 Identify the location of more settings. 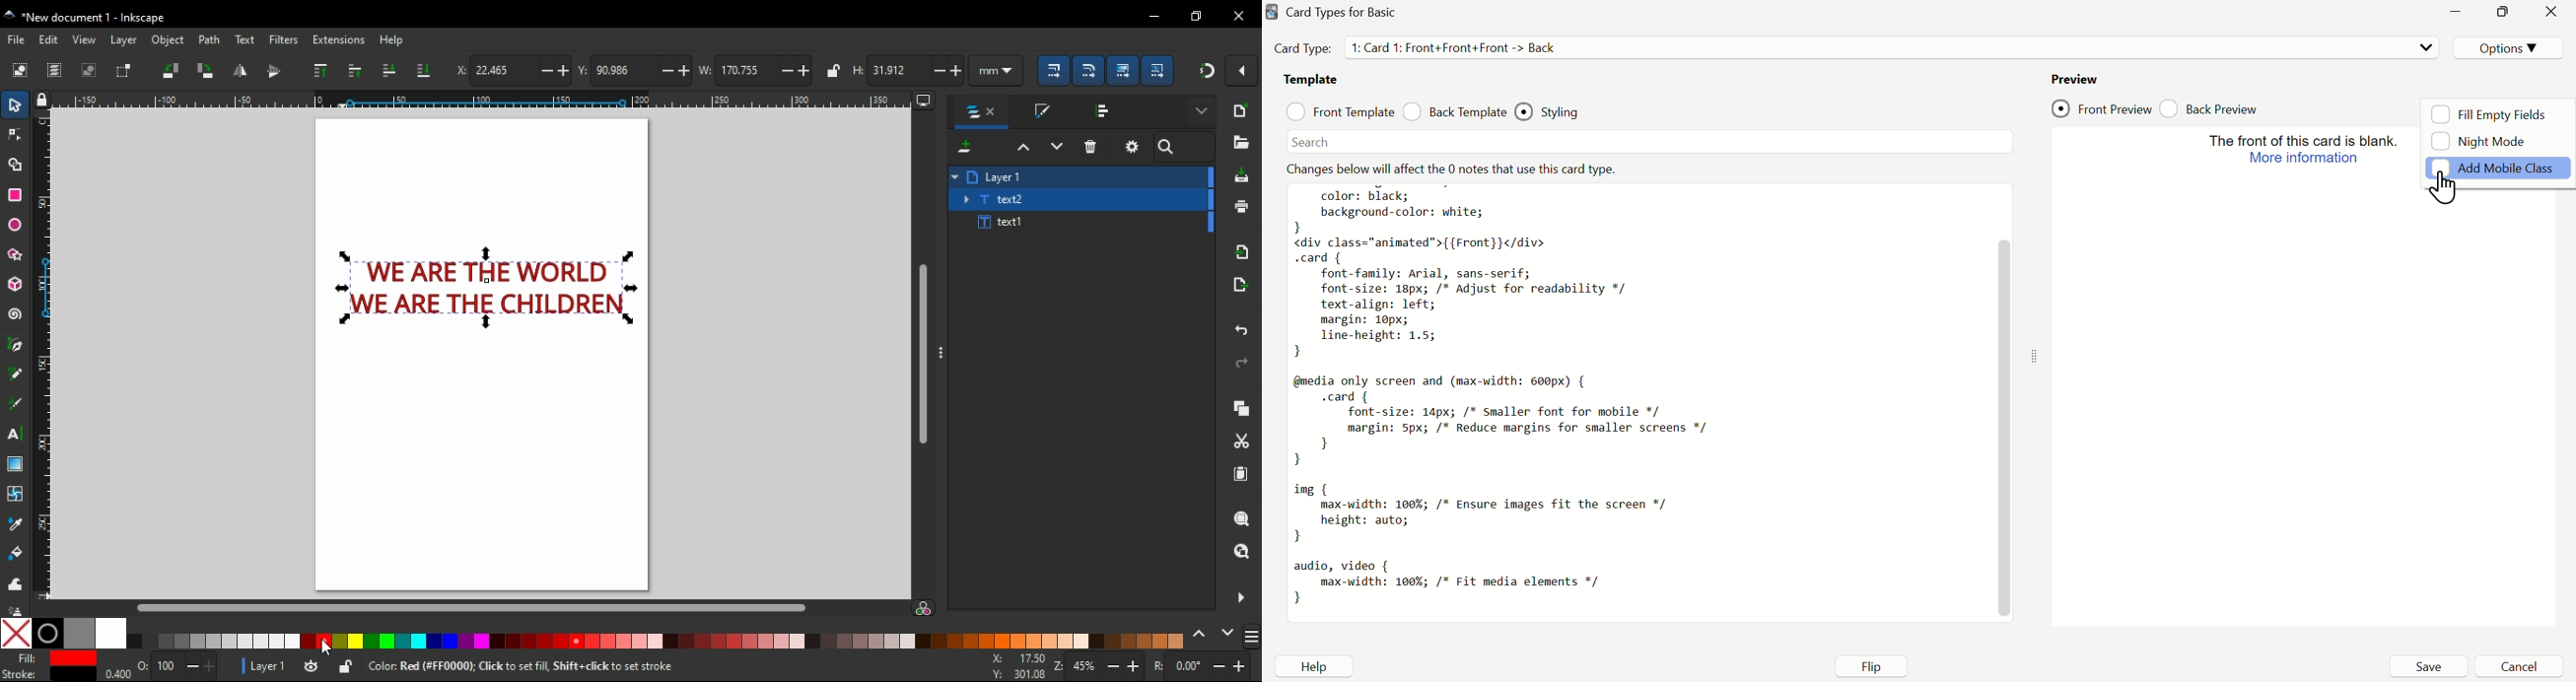
(1201, 111).